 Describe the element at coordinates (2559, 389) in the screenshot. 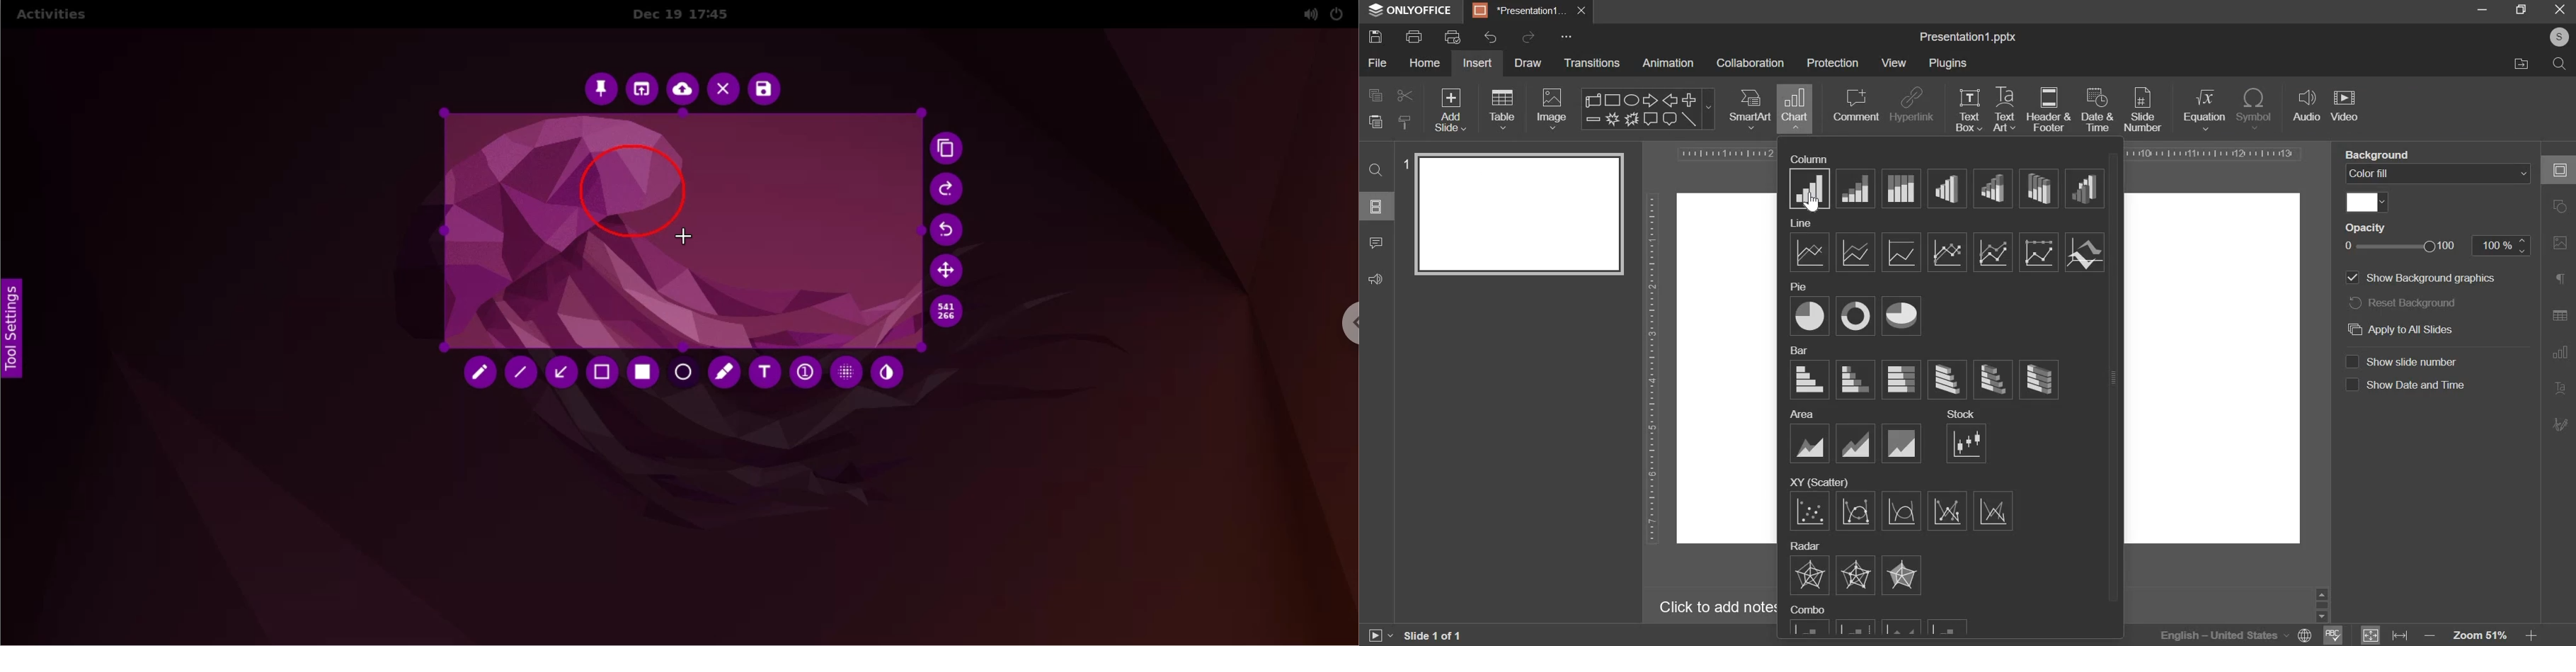

I see `text art settings` at that location.